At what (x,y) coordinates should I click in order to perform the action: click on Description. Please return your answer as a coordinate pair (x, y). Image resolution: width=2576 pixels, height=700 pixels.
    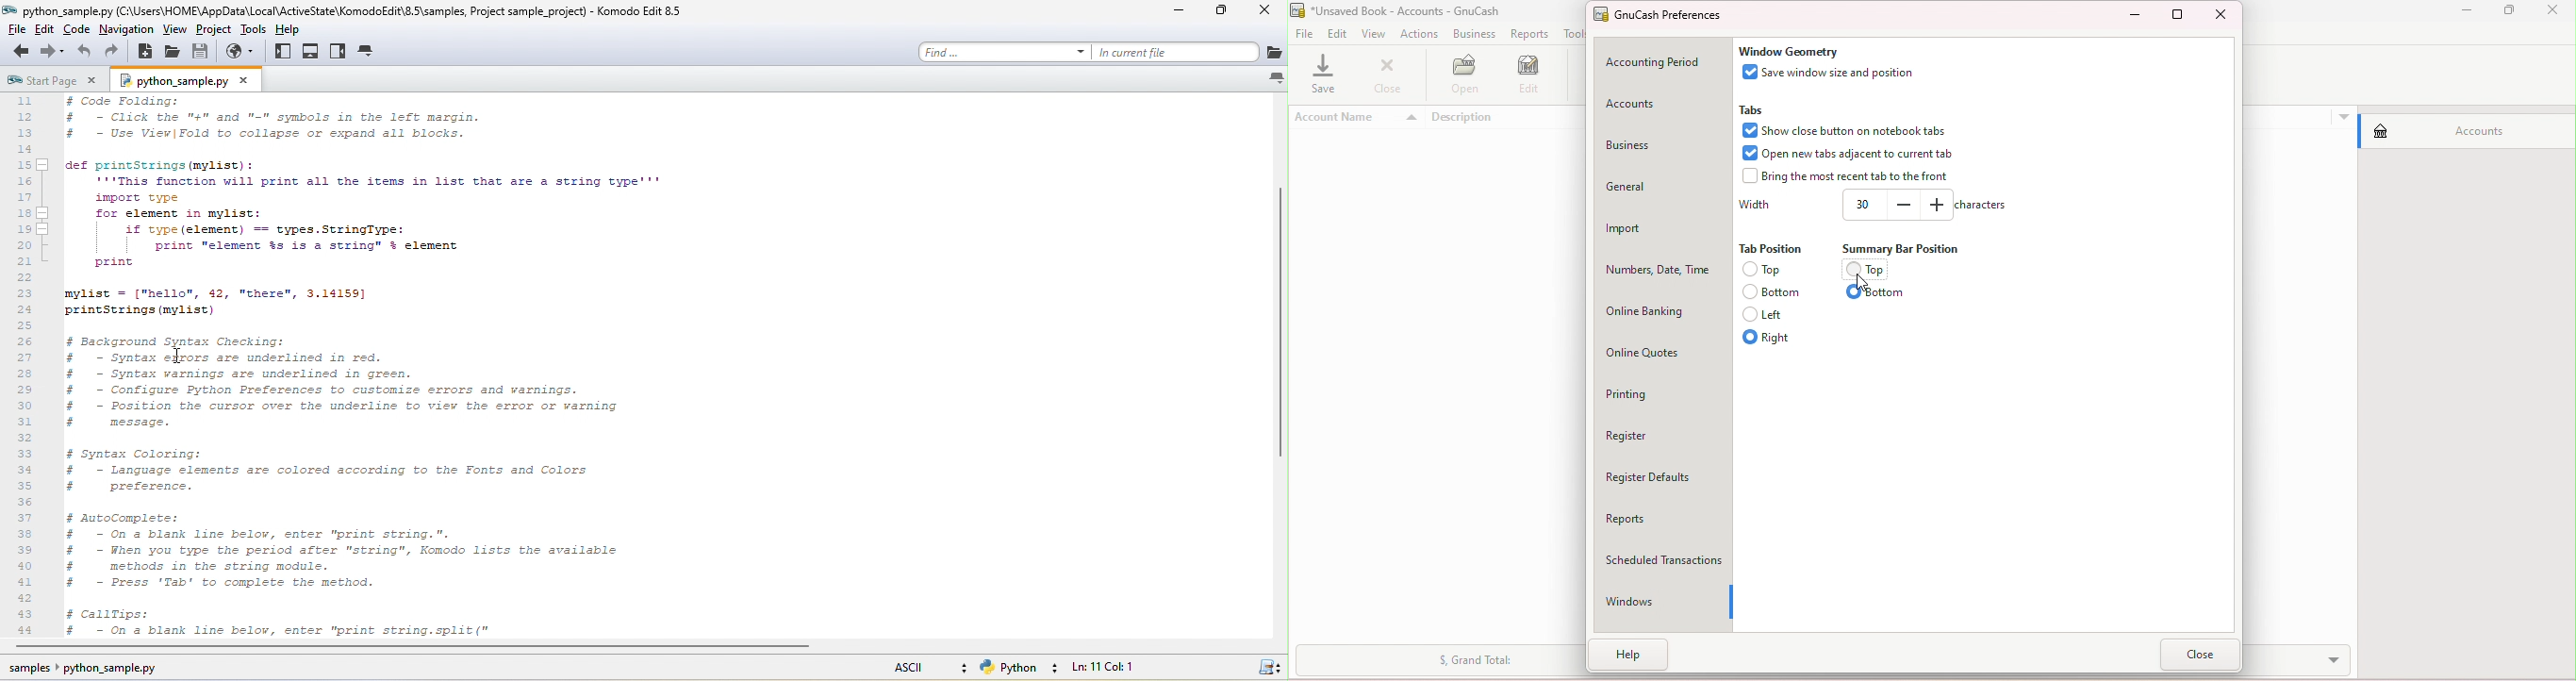
    Looking at the image, I should click on (1506, 118).